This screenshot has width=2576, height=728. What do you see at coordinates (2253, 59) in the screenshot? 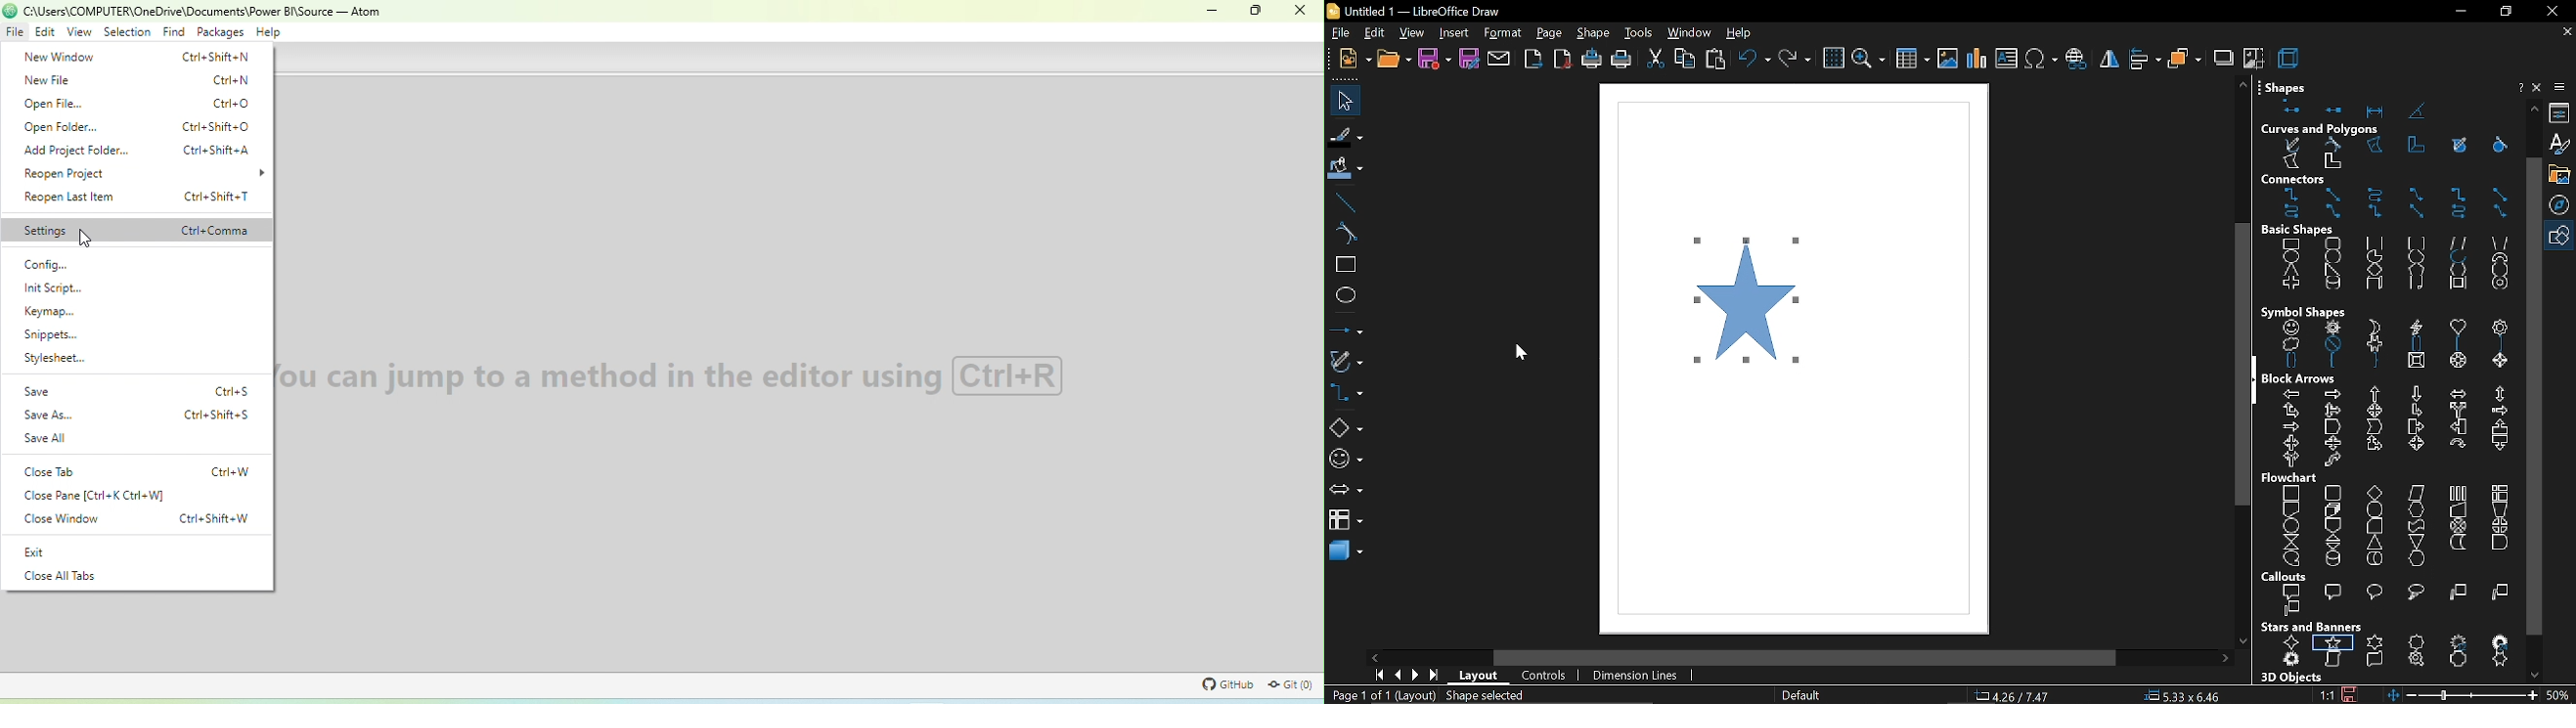
I see `crop` at bounding box center [2253, 59].